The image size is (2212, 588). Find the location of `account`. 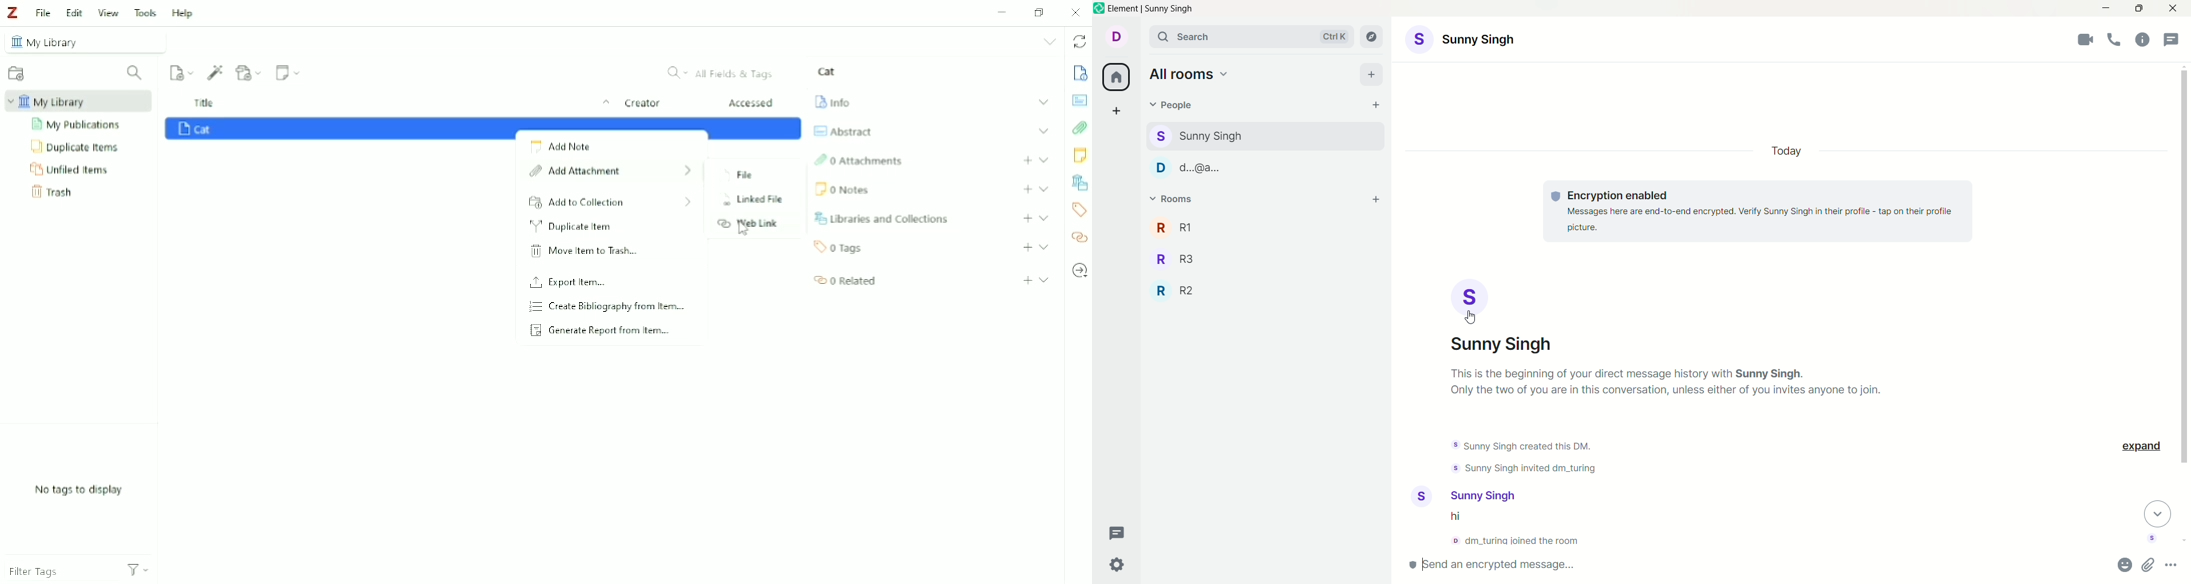

account is located at coordinates (1507, 316).